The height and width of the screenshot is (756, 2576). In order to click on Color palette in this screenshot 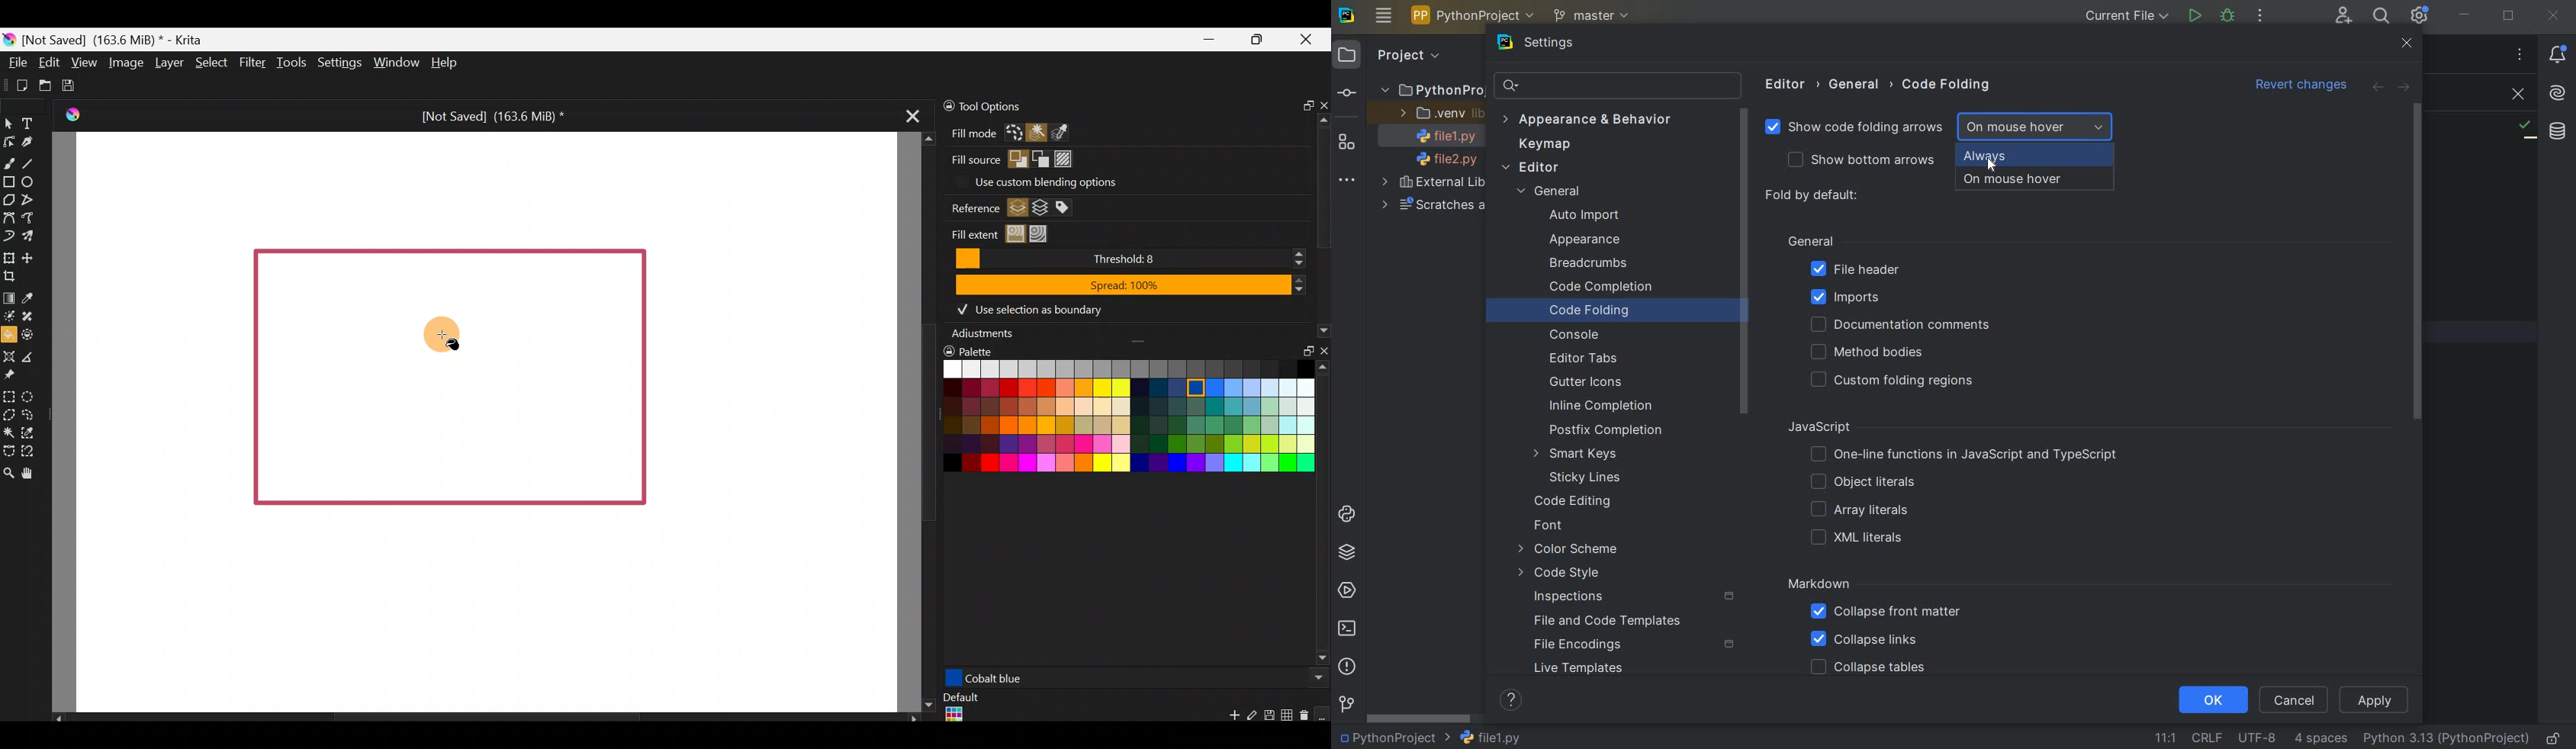, I will do `click(1117, 428)`.